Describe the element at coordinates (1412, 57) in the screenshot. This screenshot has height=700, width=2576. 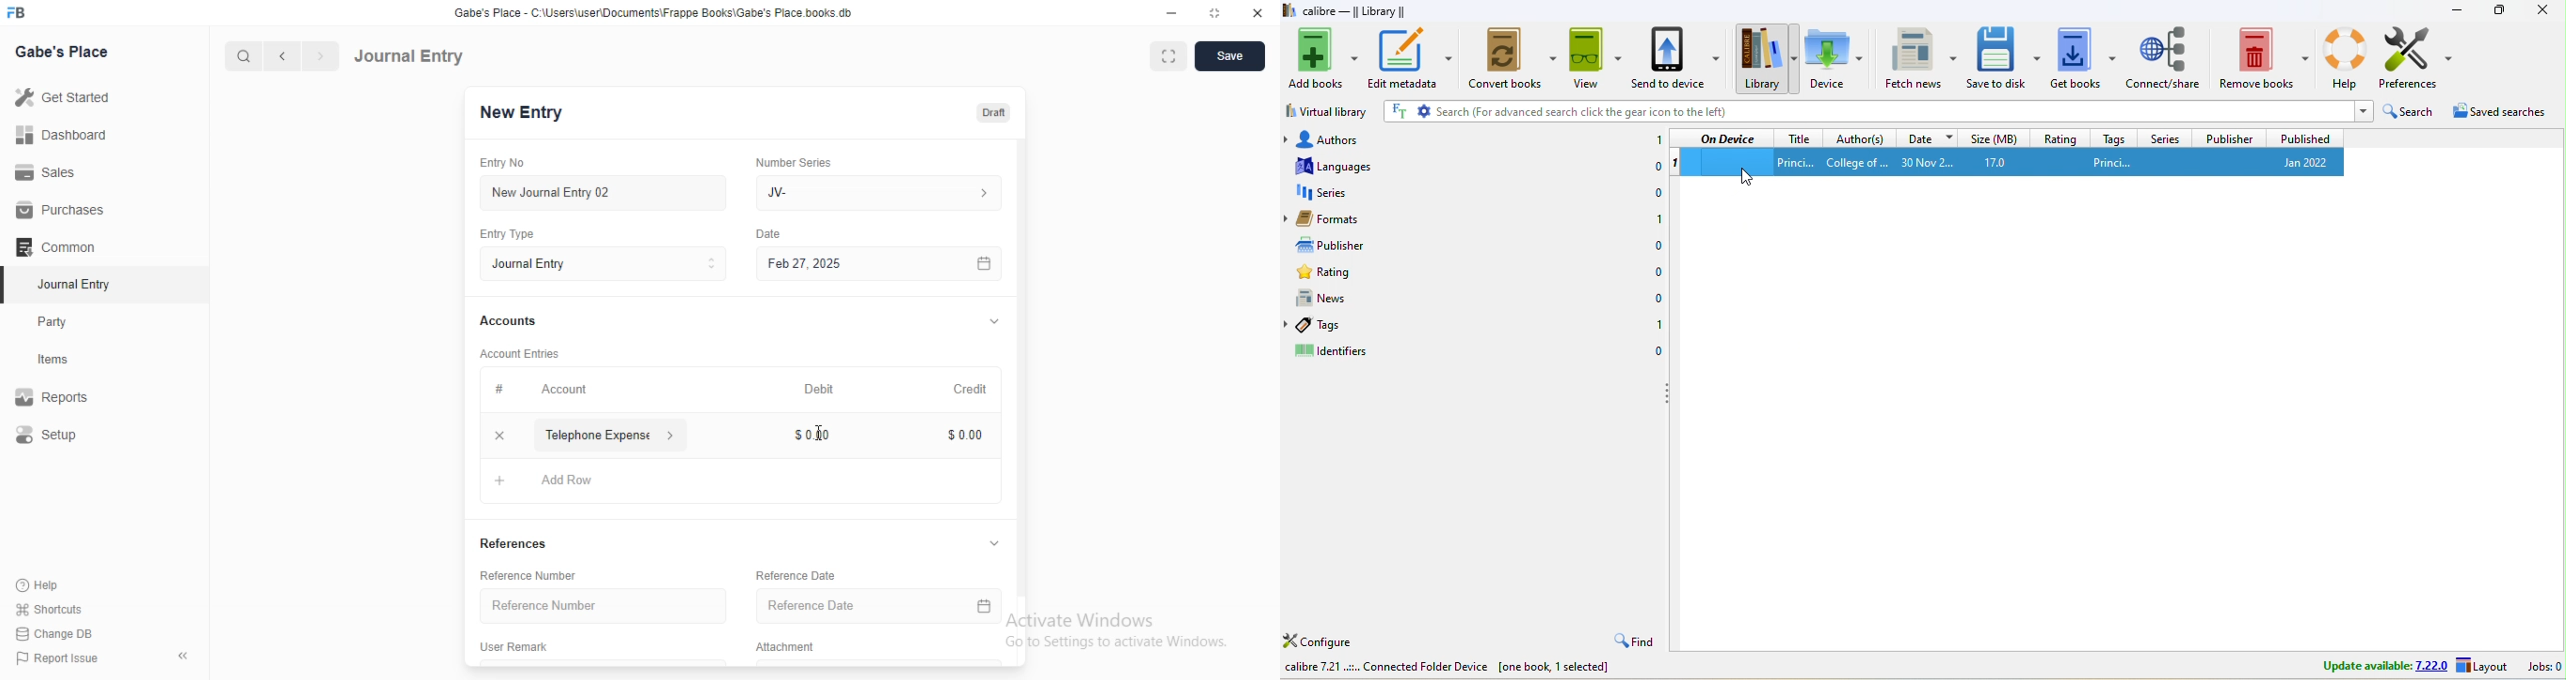
I see `edit metadata` at that location.